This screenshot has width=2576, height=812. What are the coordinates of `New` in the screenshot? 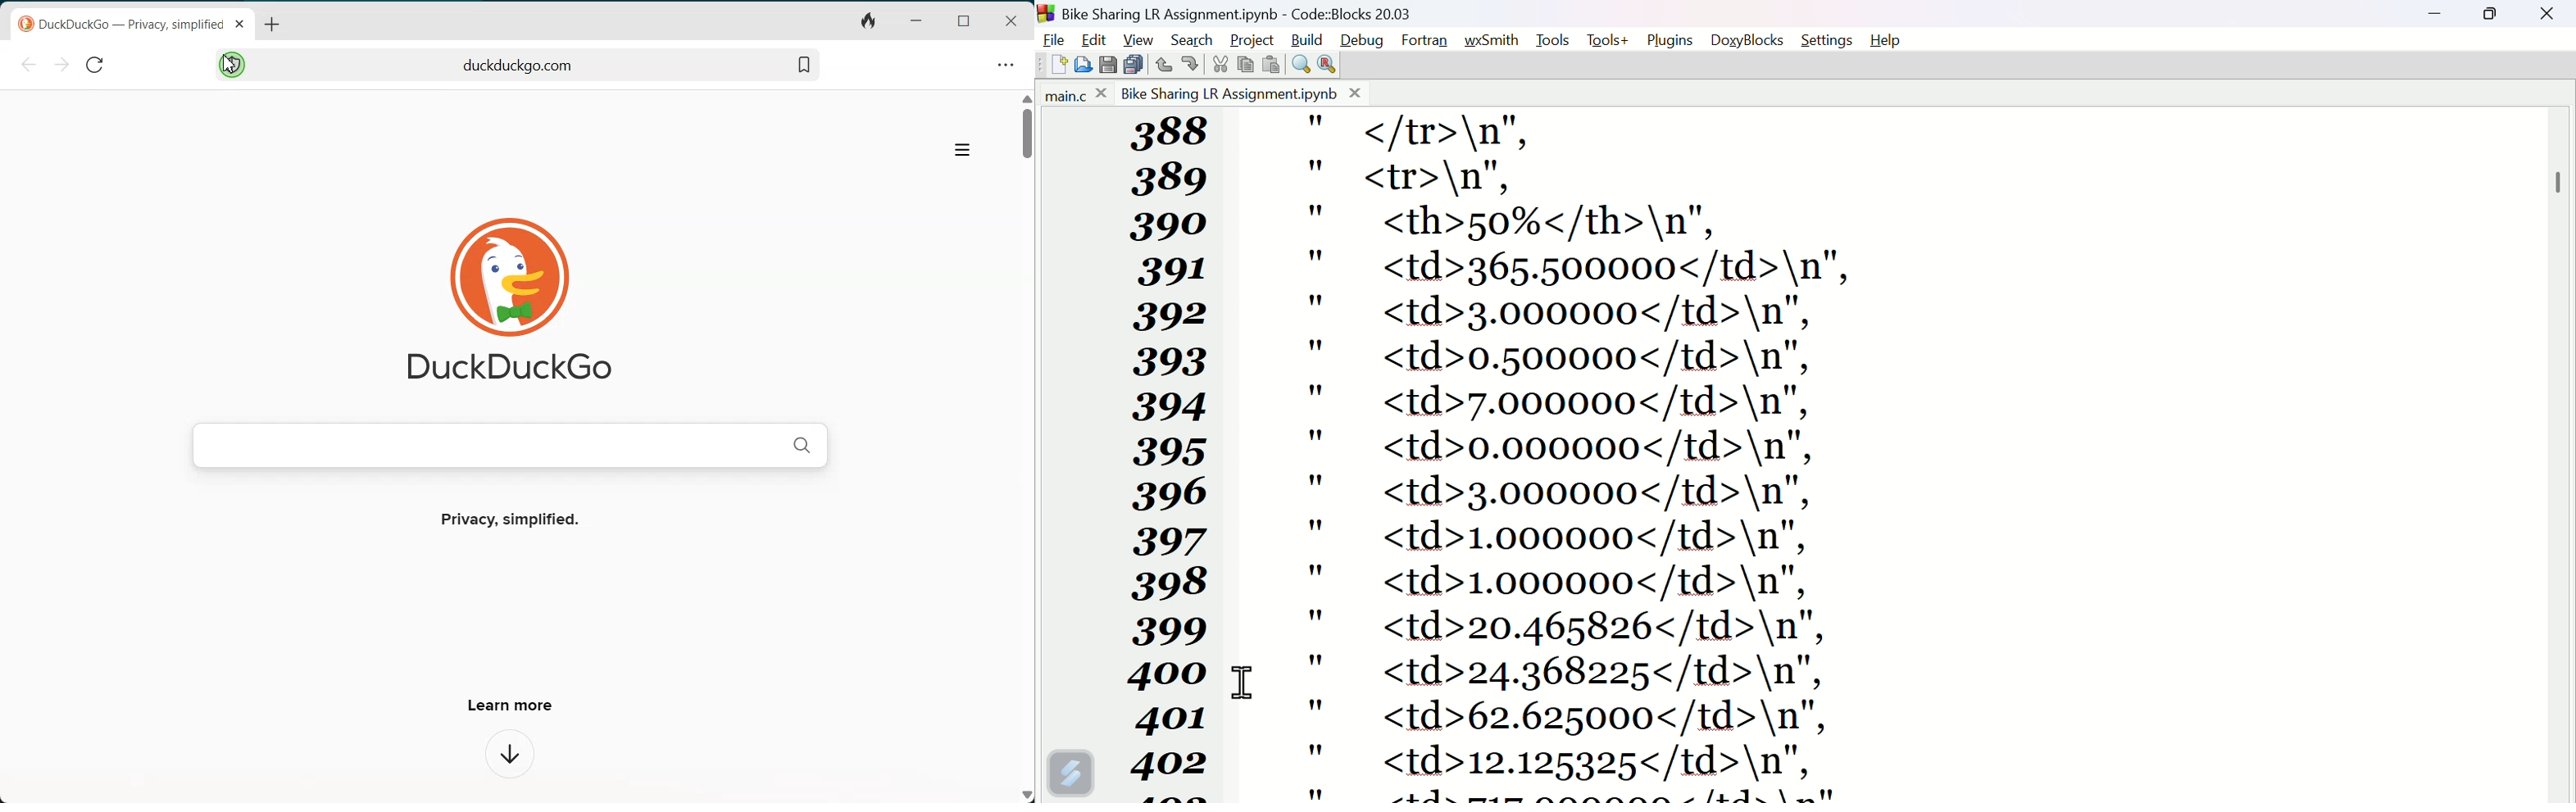 It's located at (1053, 67).